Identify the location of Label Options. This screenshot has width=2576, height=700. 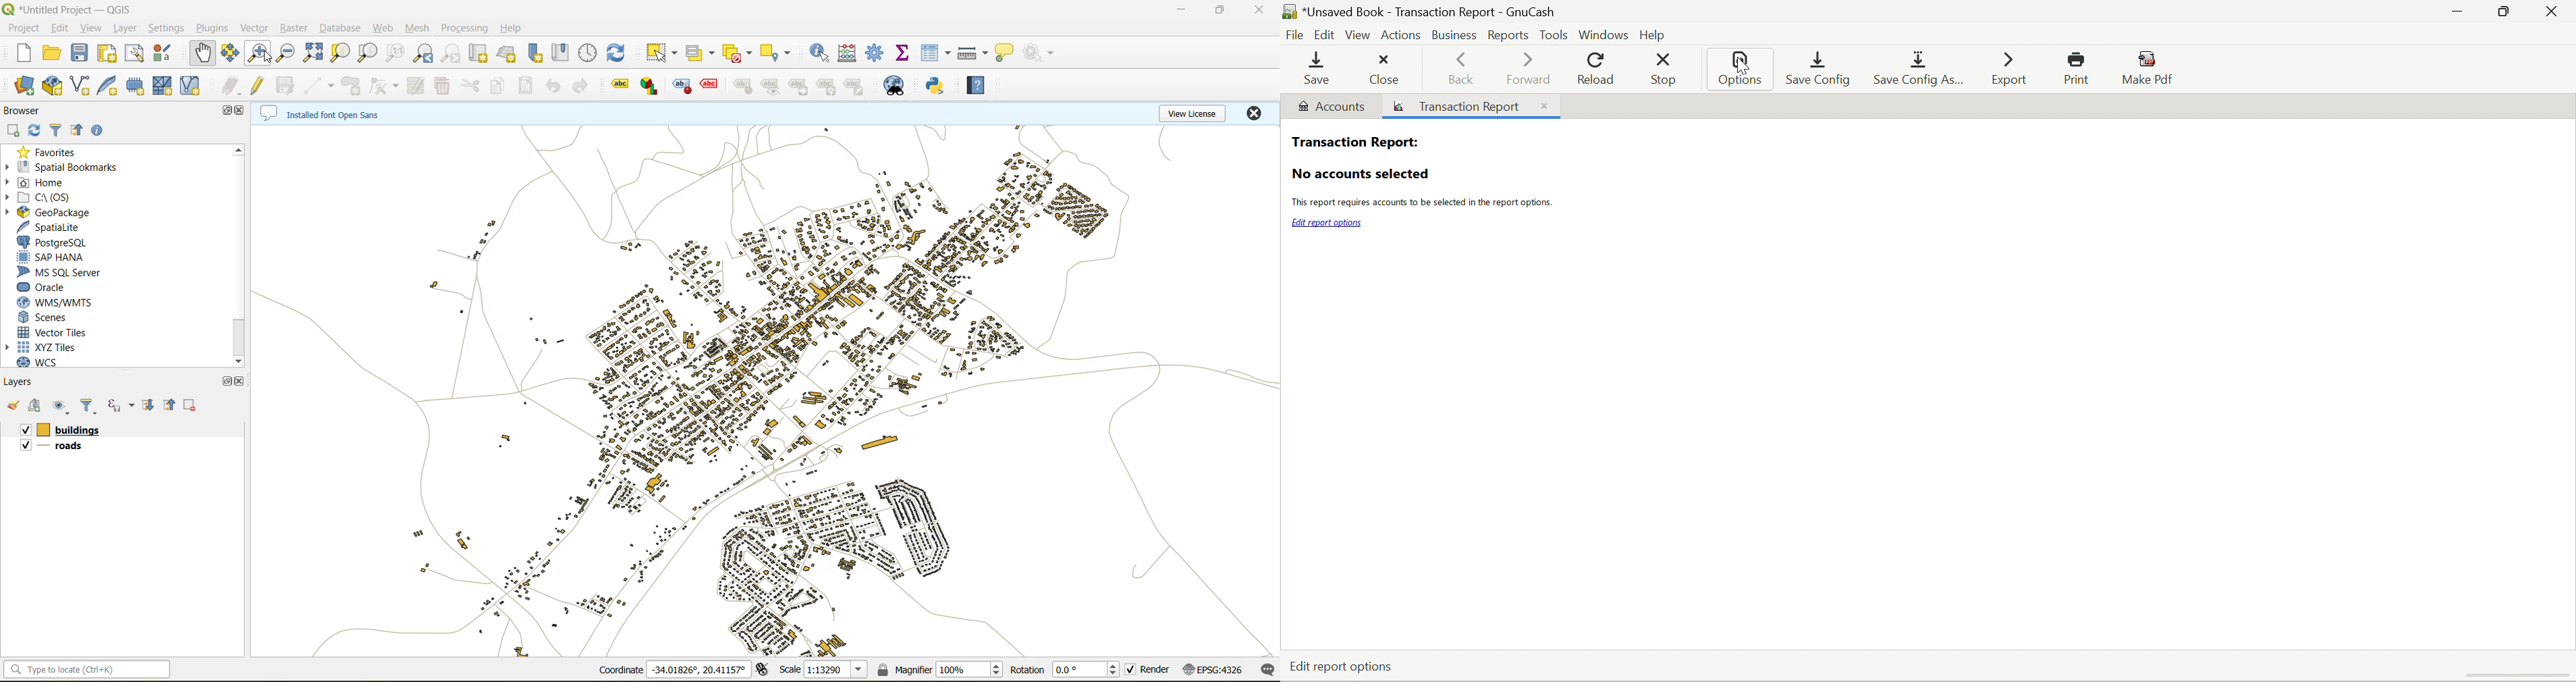
(618, 85).